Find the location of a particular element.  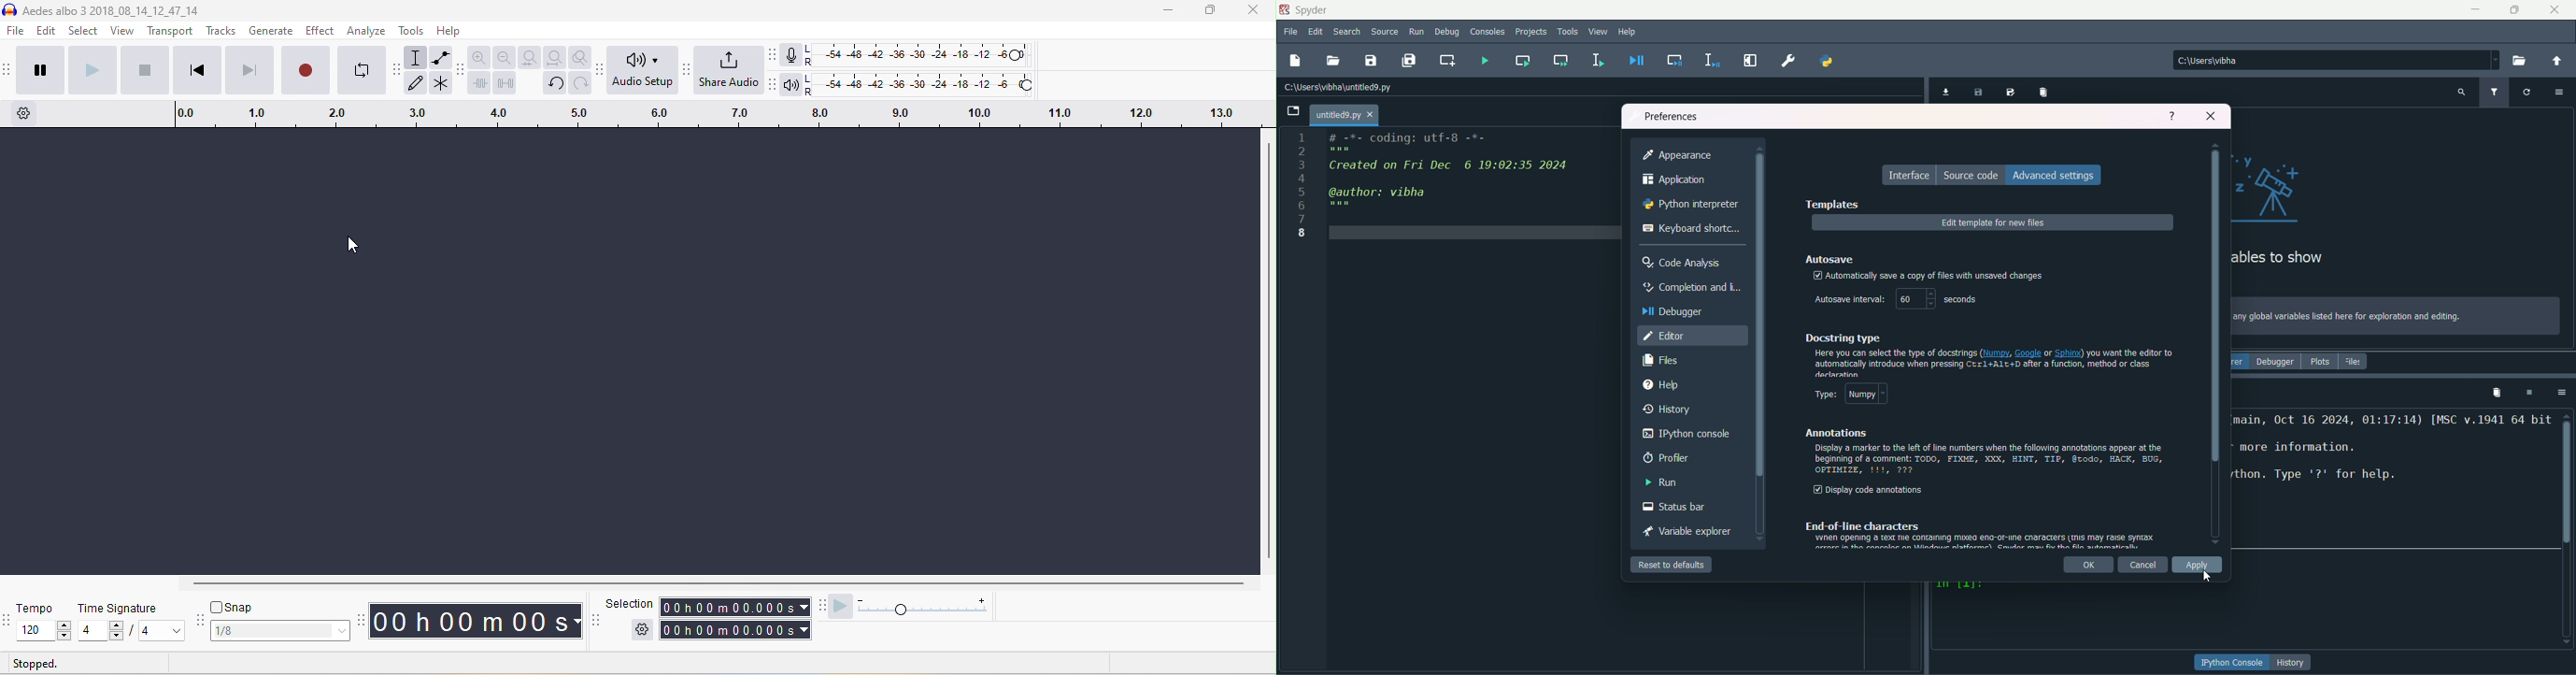

debugger is located at coordinates (2275, 362).